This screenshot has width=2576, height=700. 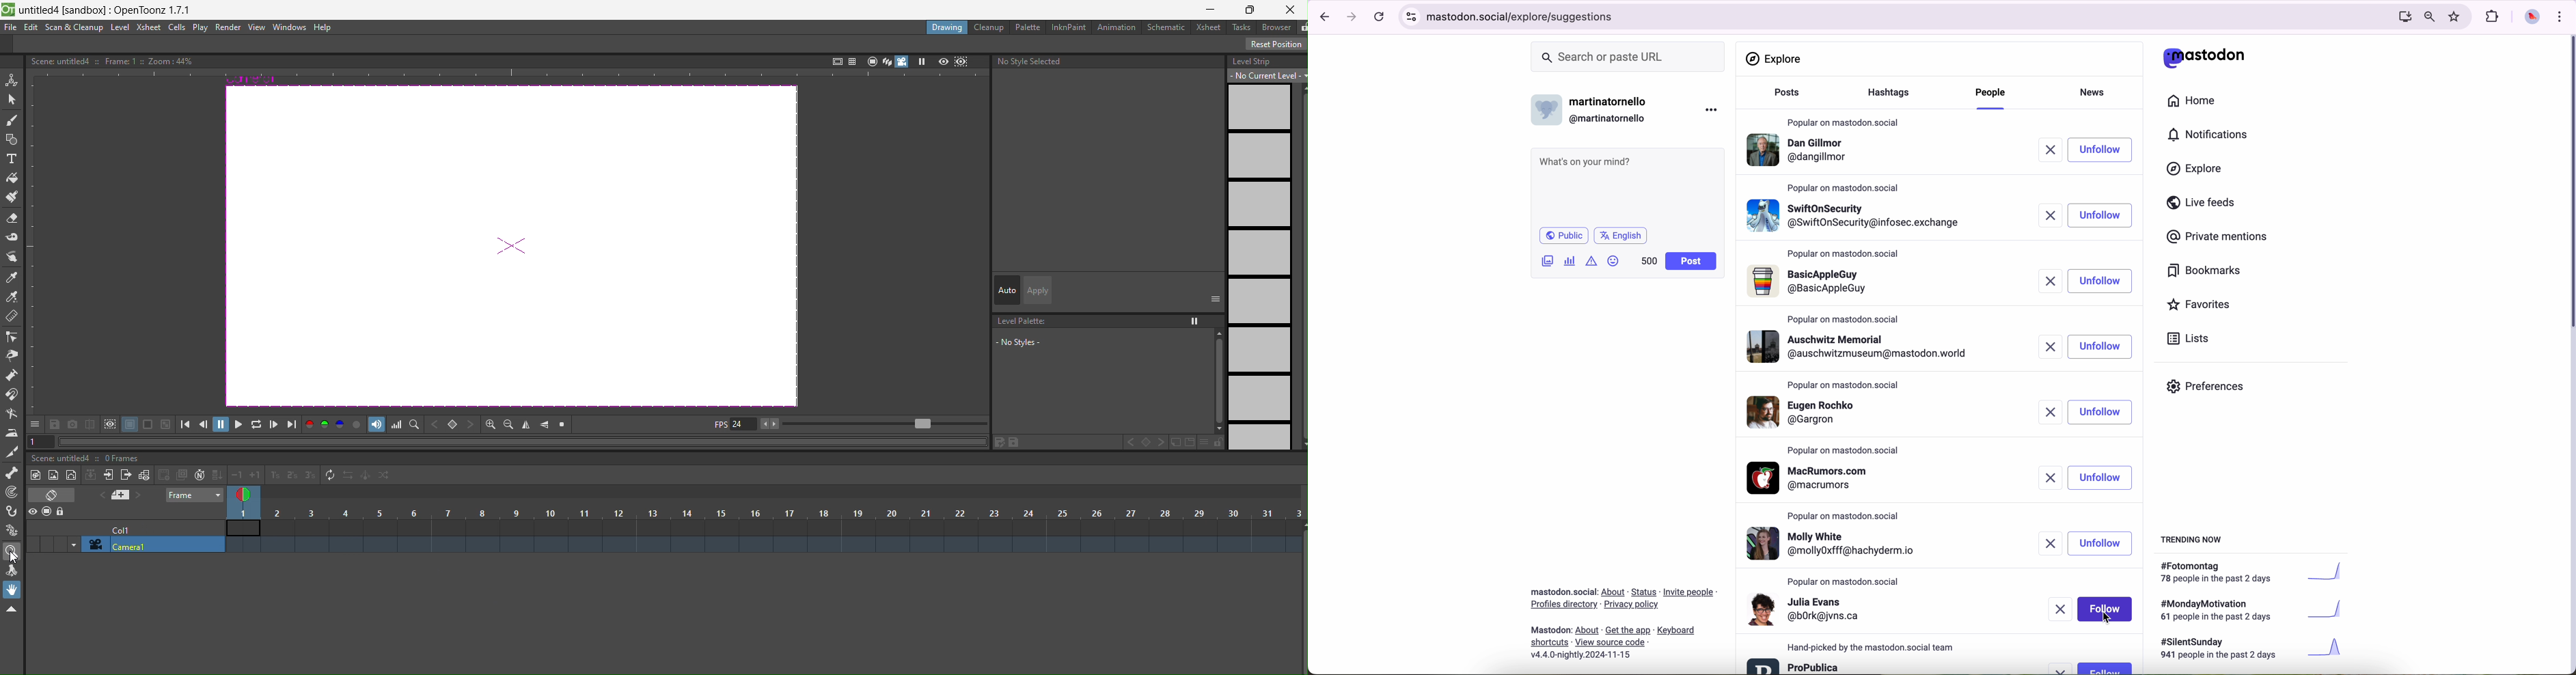 I want to click on matodon logo, so click(x=2205, y=57).